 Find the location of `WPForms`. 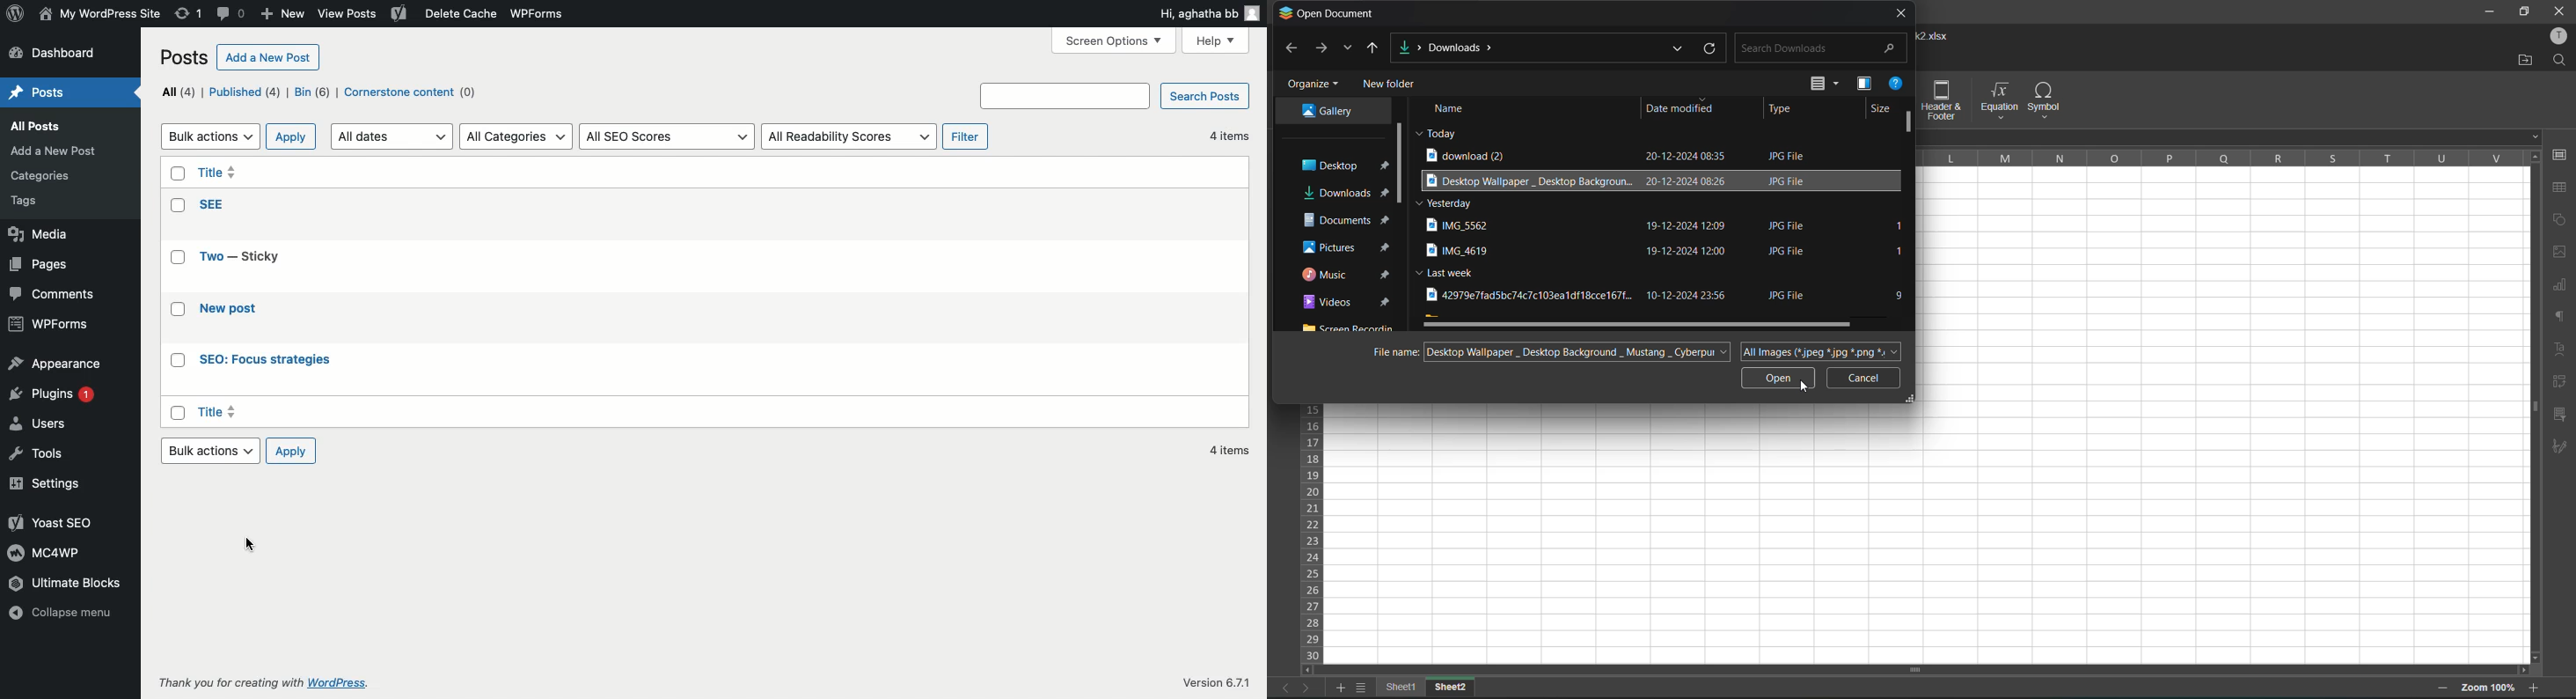

WPForms is located at coordinates (49, 323).